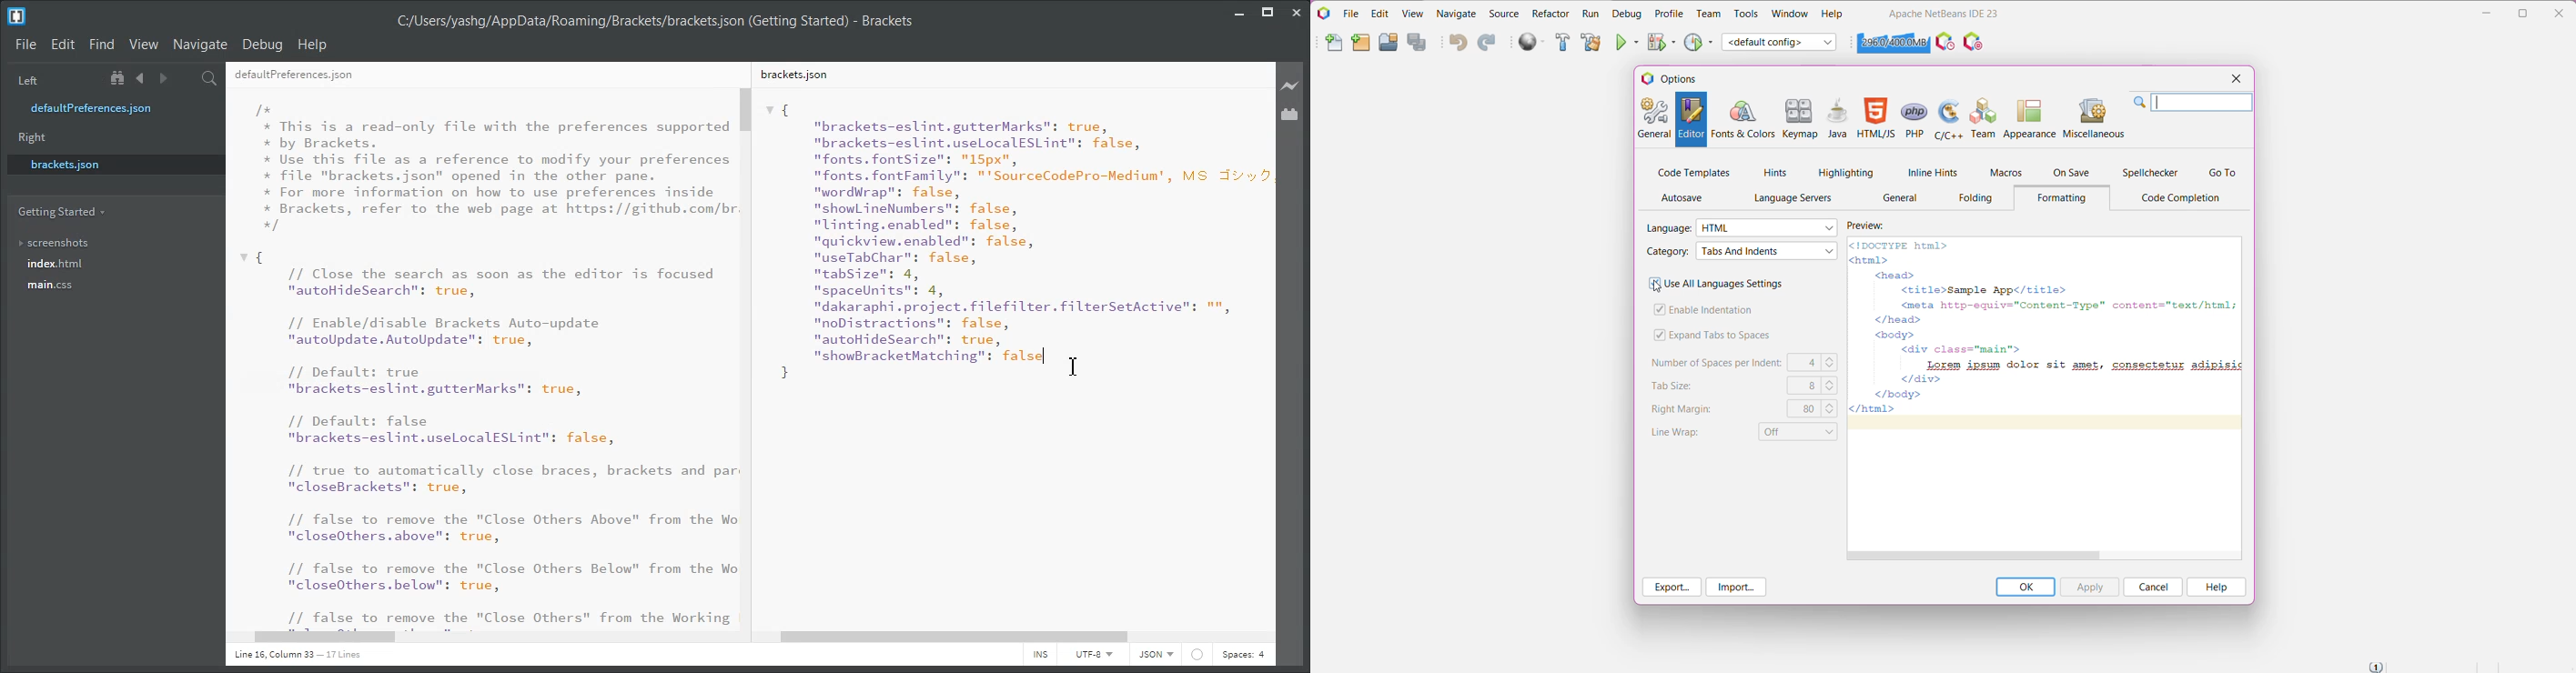  I want to click on Horizontal Scroll Bar, so click(1015, 638).